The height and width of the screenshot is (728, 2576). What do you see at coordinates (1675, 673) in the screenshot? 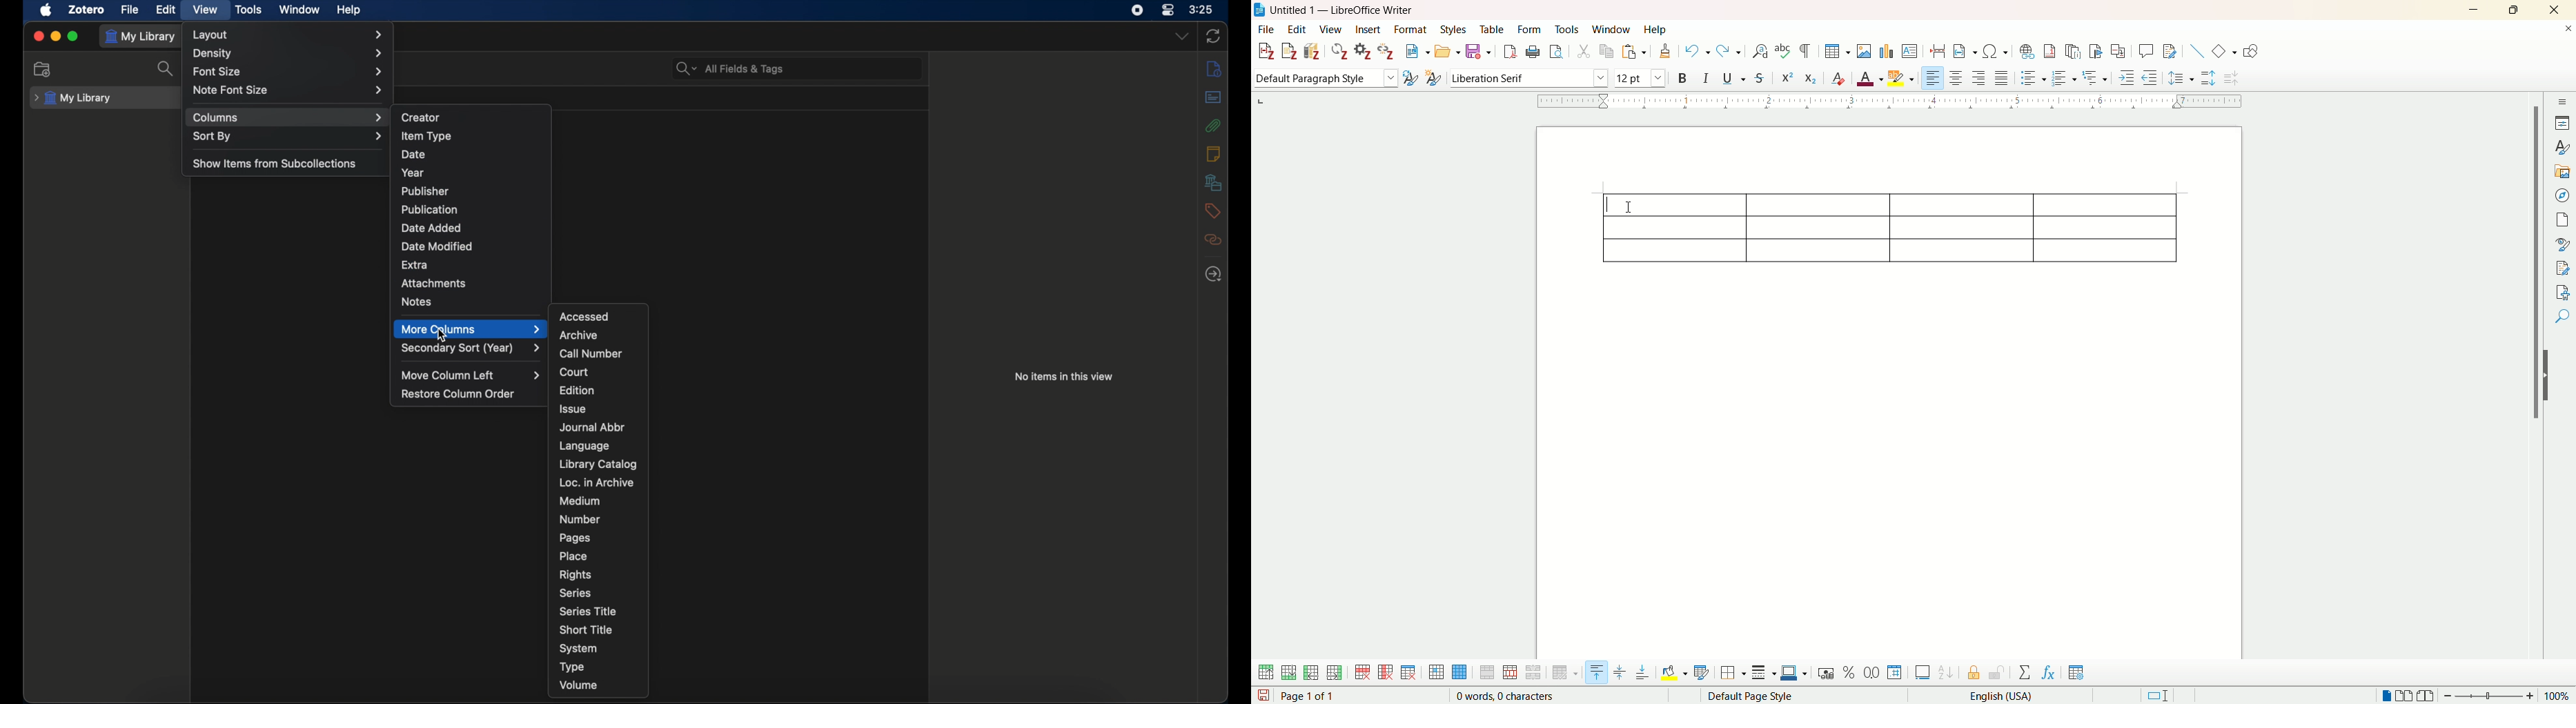
I see `background color` at bounding box center [1675, 673].